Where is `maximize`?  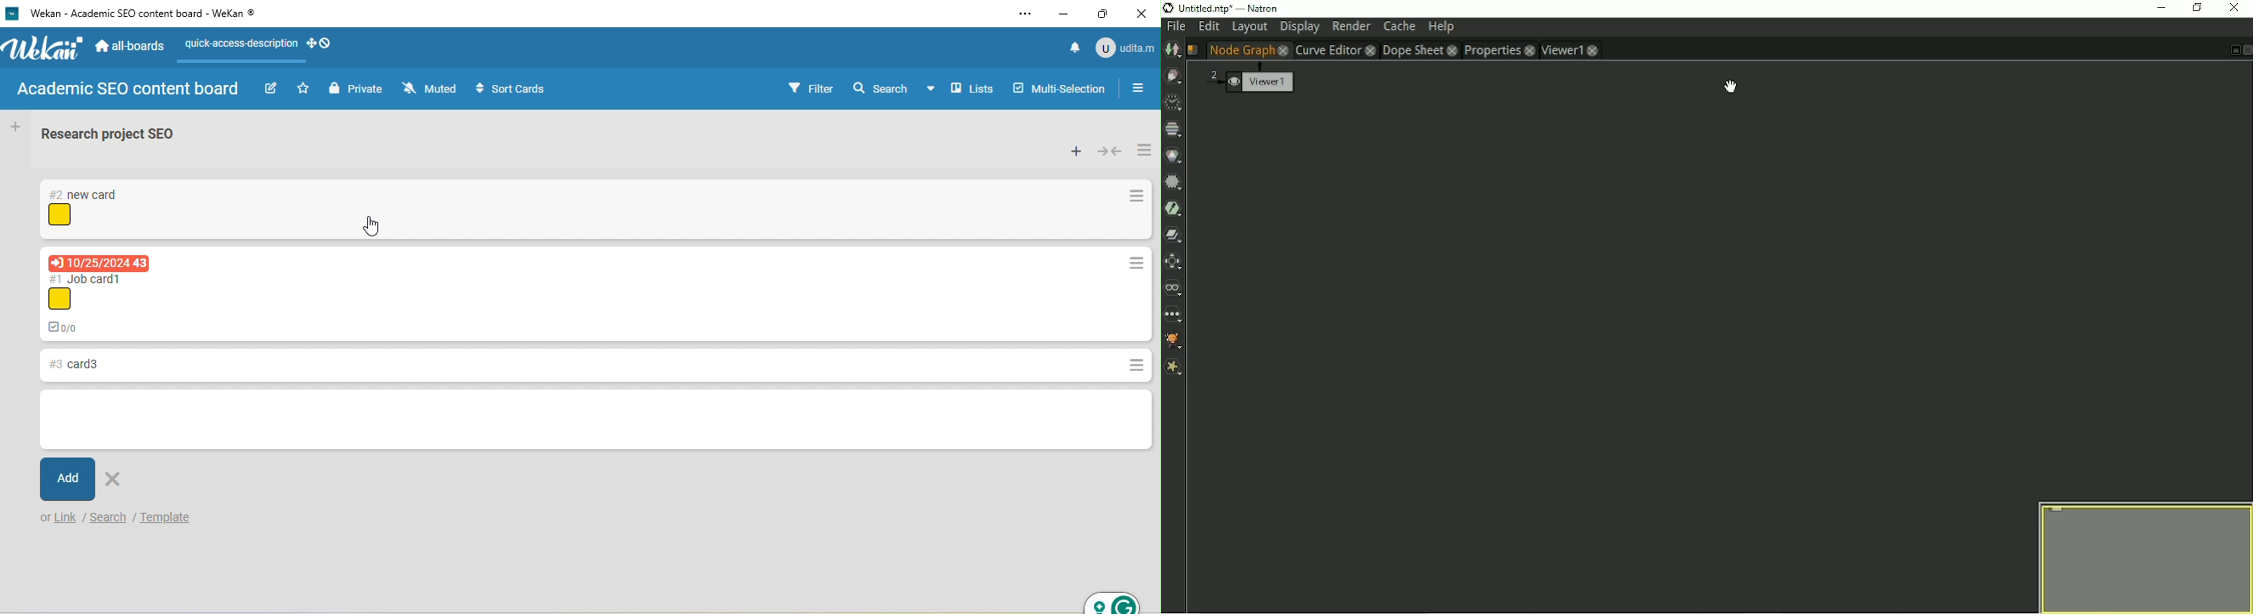
maximize is located at coordinates (1106, 15).